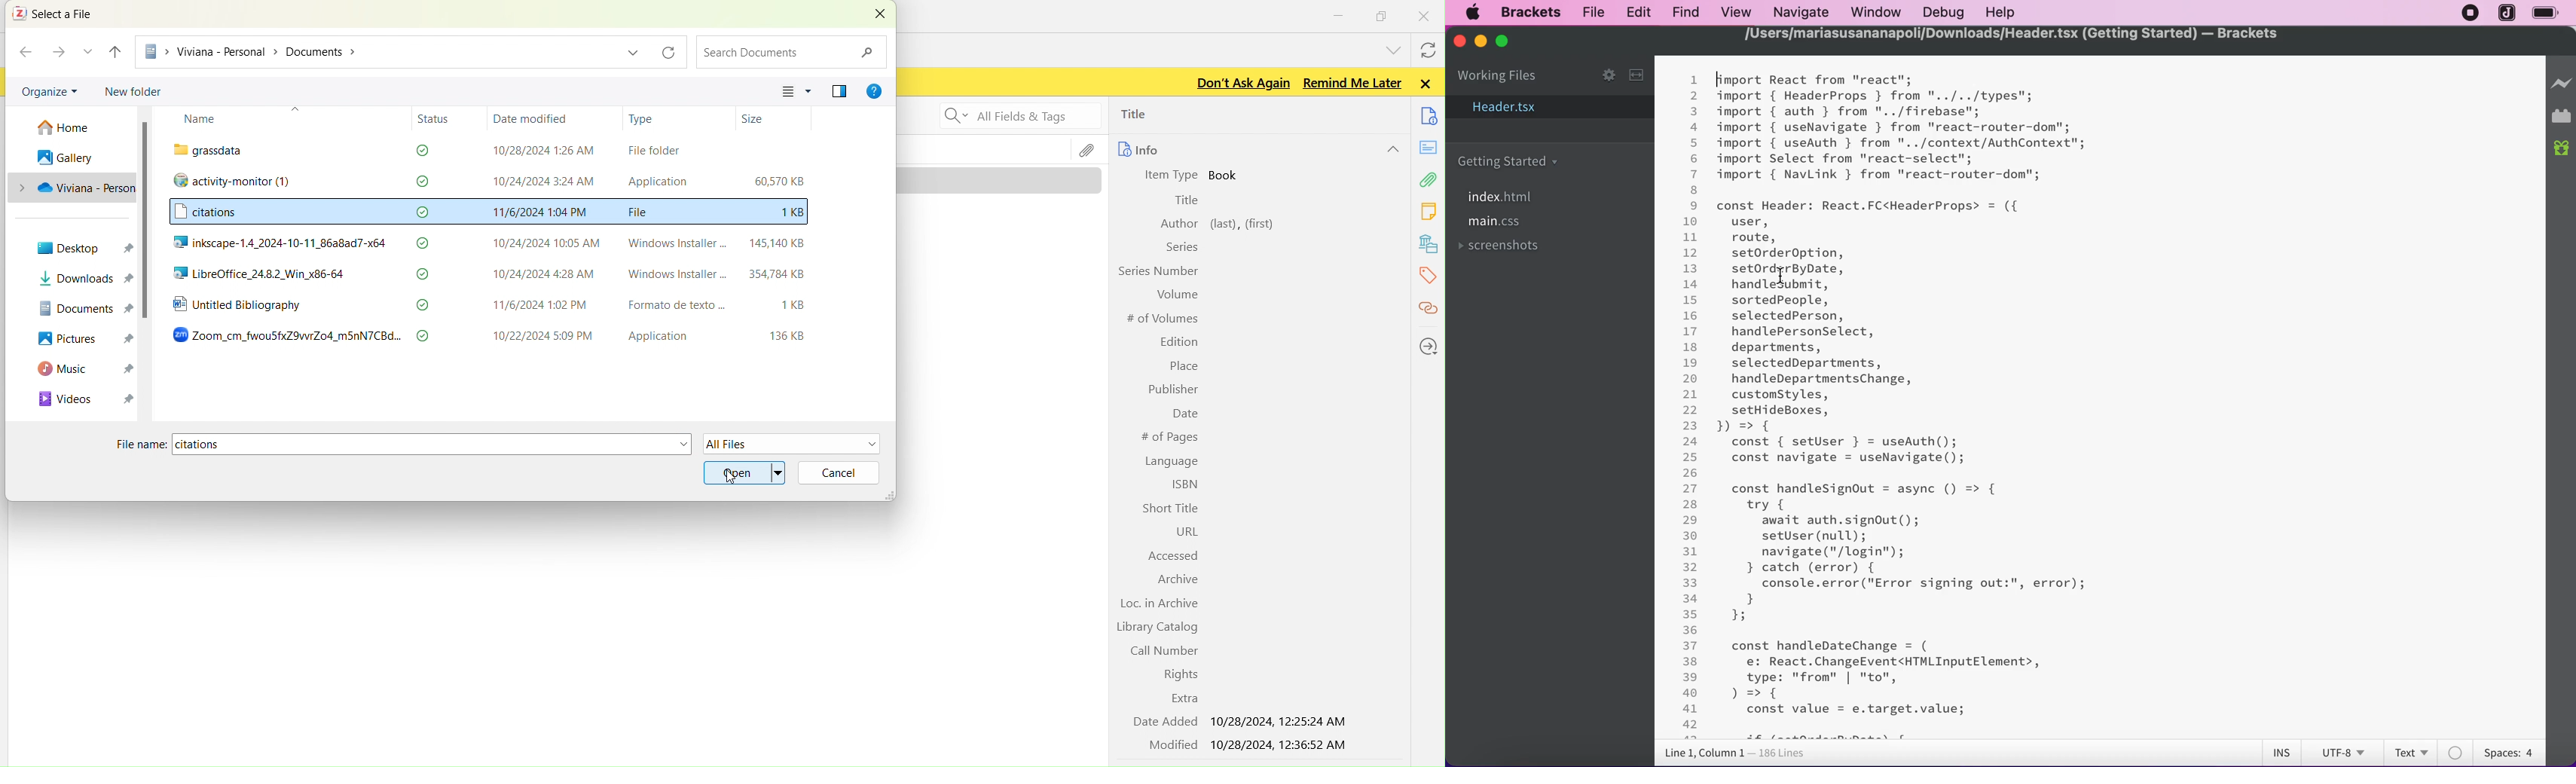  What do you see at coordinates (427, 274) in the screenshot?
I see `check` at bounding box center [427, 274].